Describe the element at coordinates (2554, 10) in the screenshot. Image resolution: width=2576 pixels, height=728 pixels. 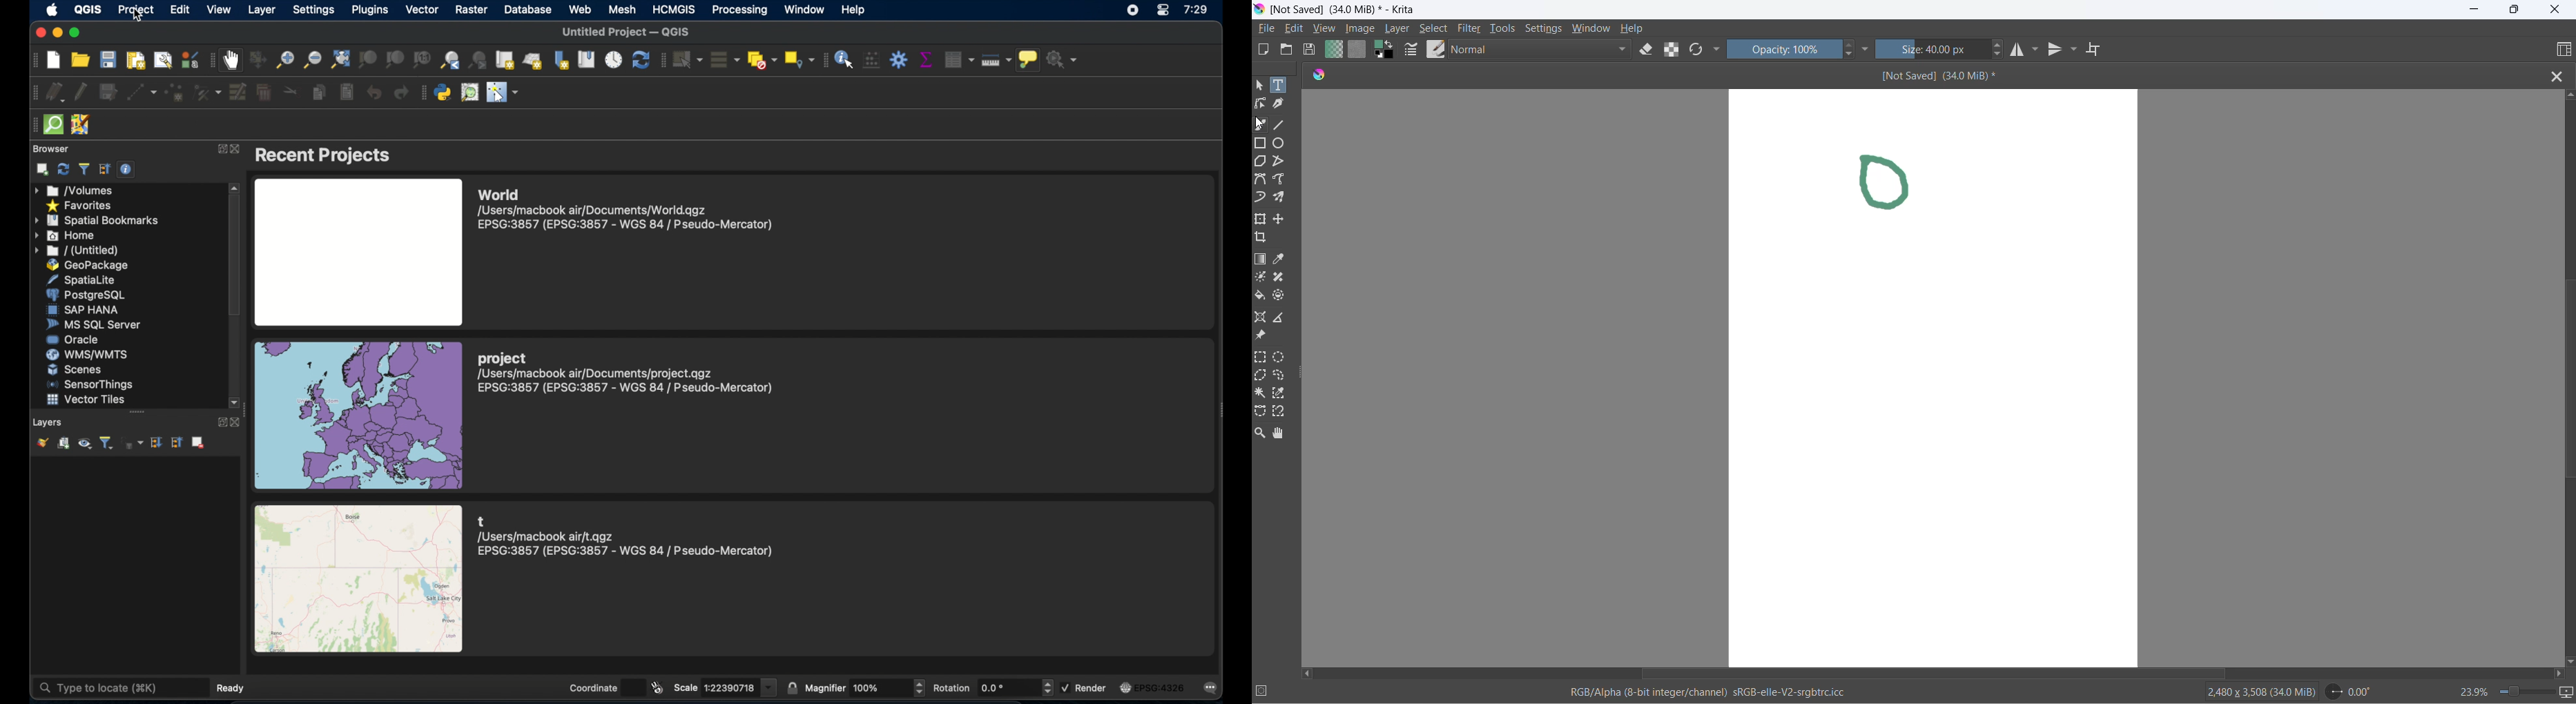
I see `close` at that location.